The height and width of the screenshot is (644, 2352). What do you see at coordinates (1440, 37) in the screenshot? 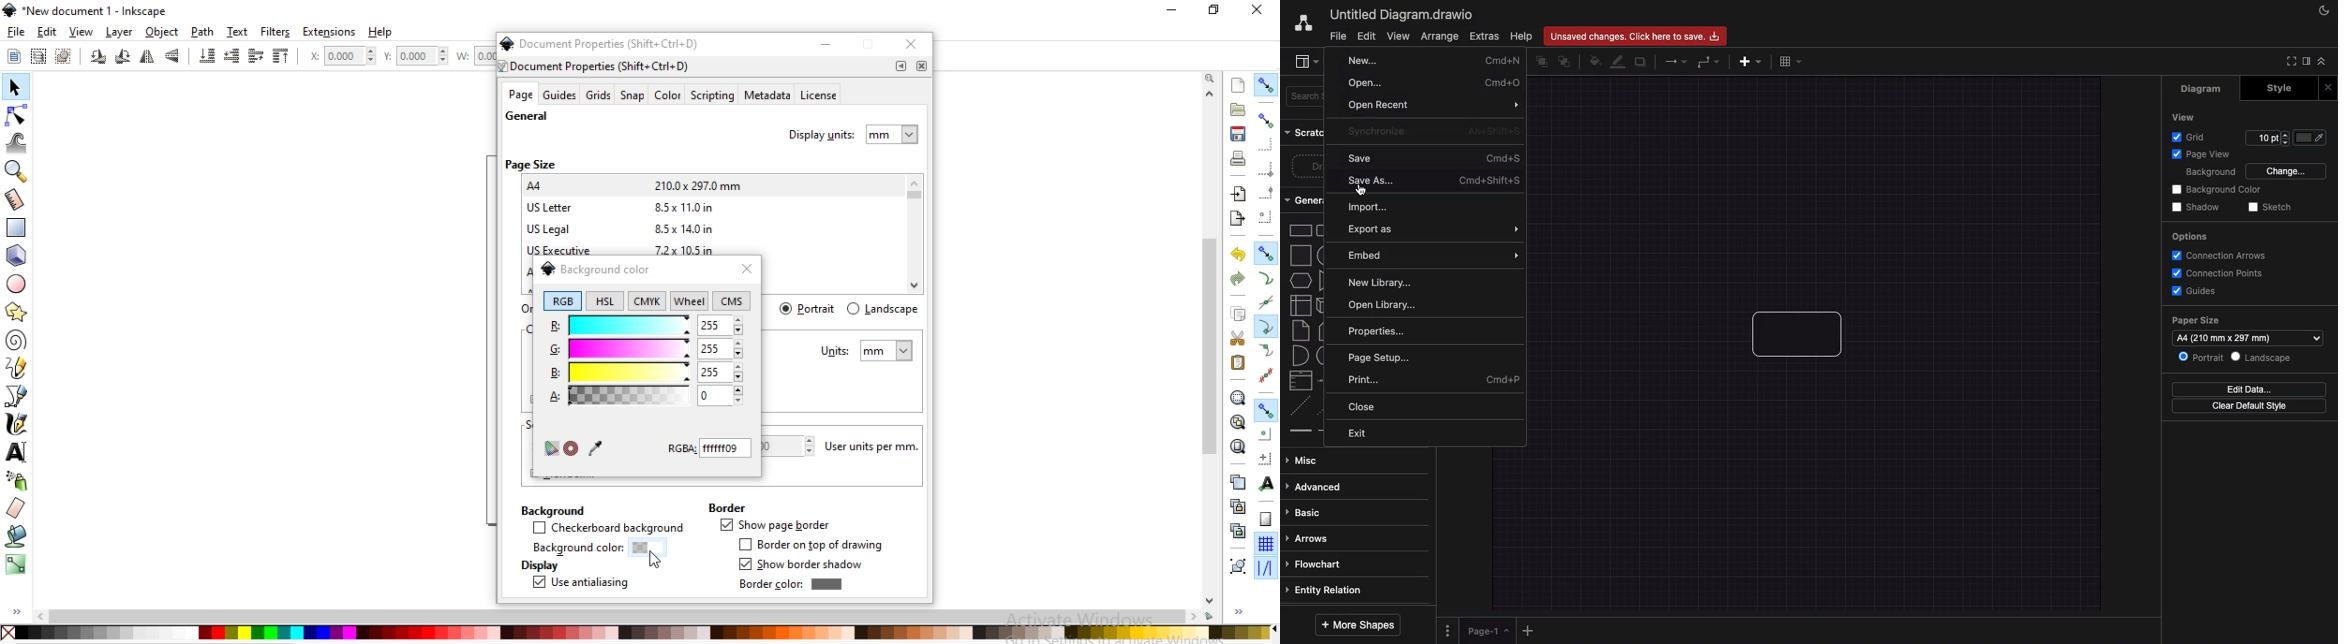
I see `Arrange` at bounding box center [1440, 37].